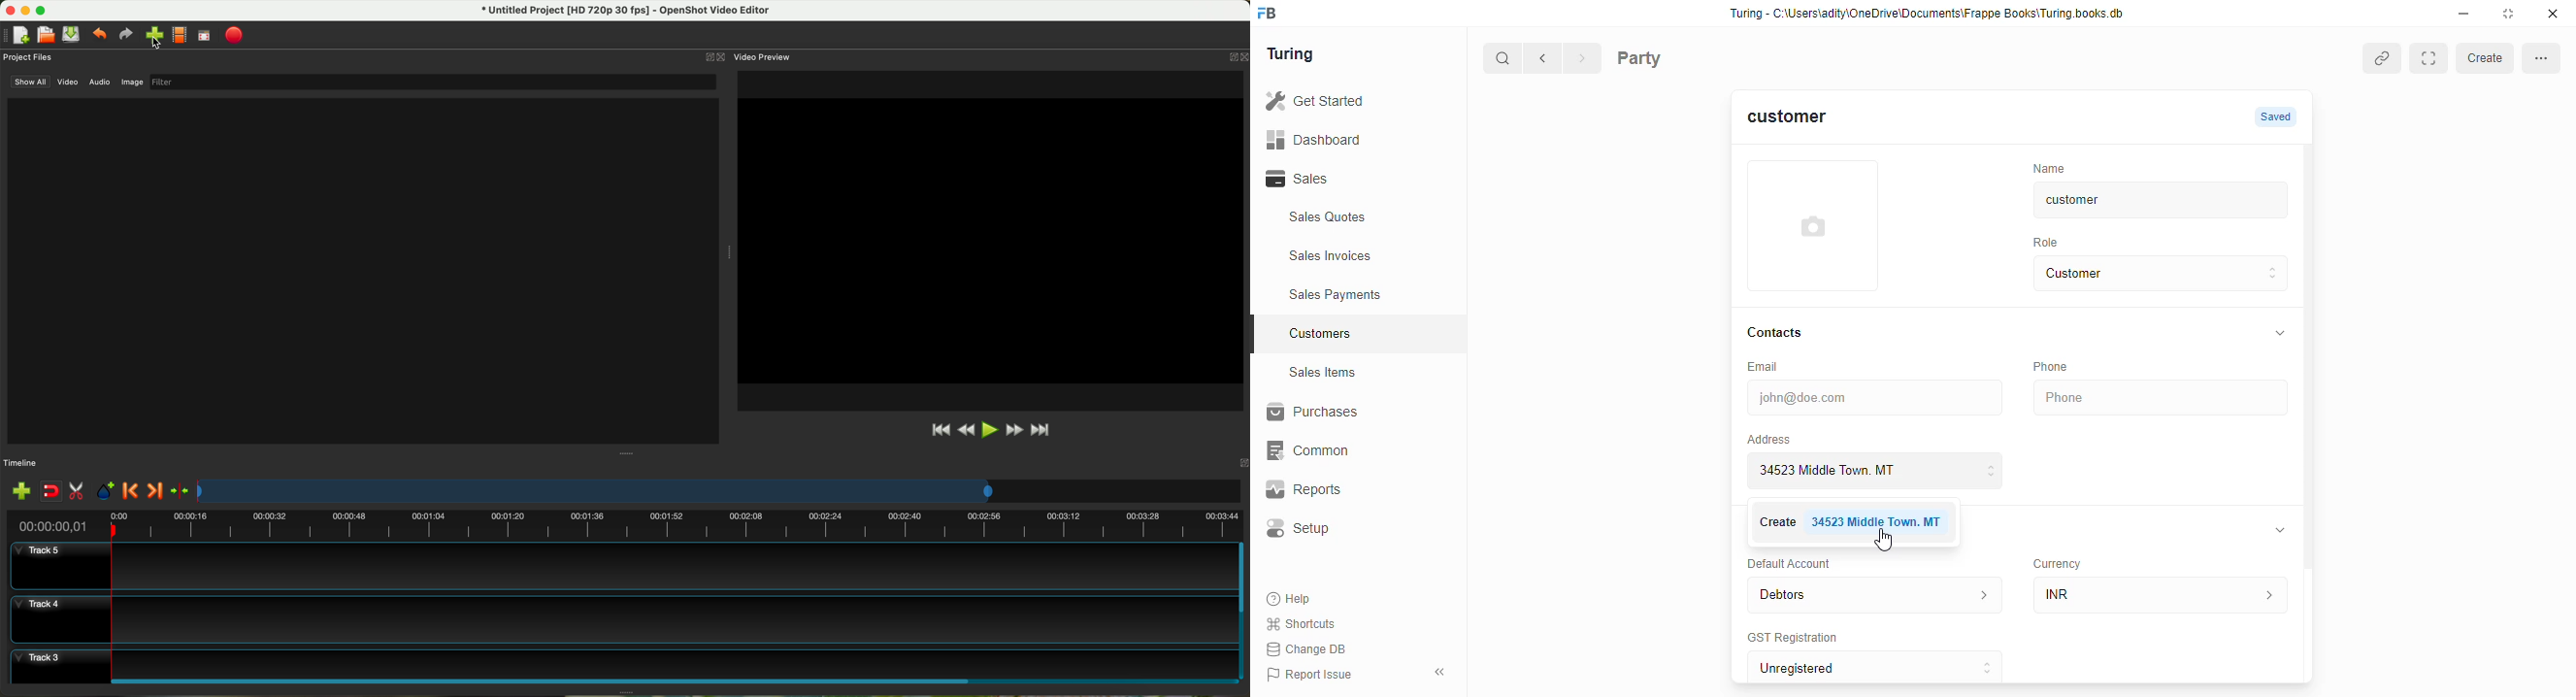  What do you see at coordinates (1015, 430) in the screenshot?
I see `fast foward` at bounding box center [1015, 430].